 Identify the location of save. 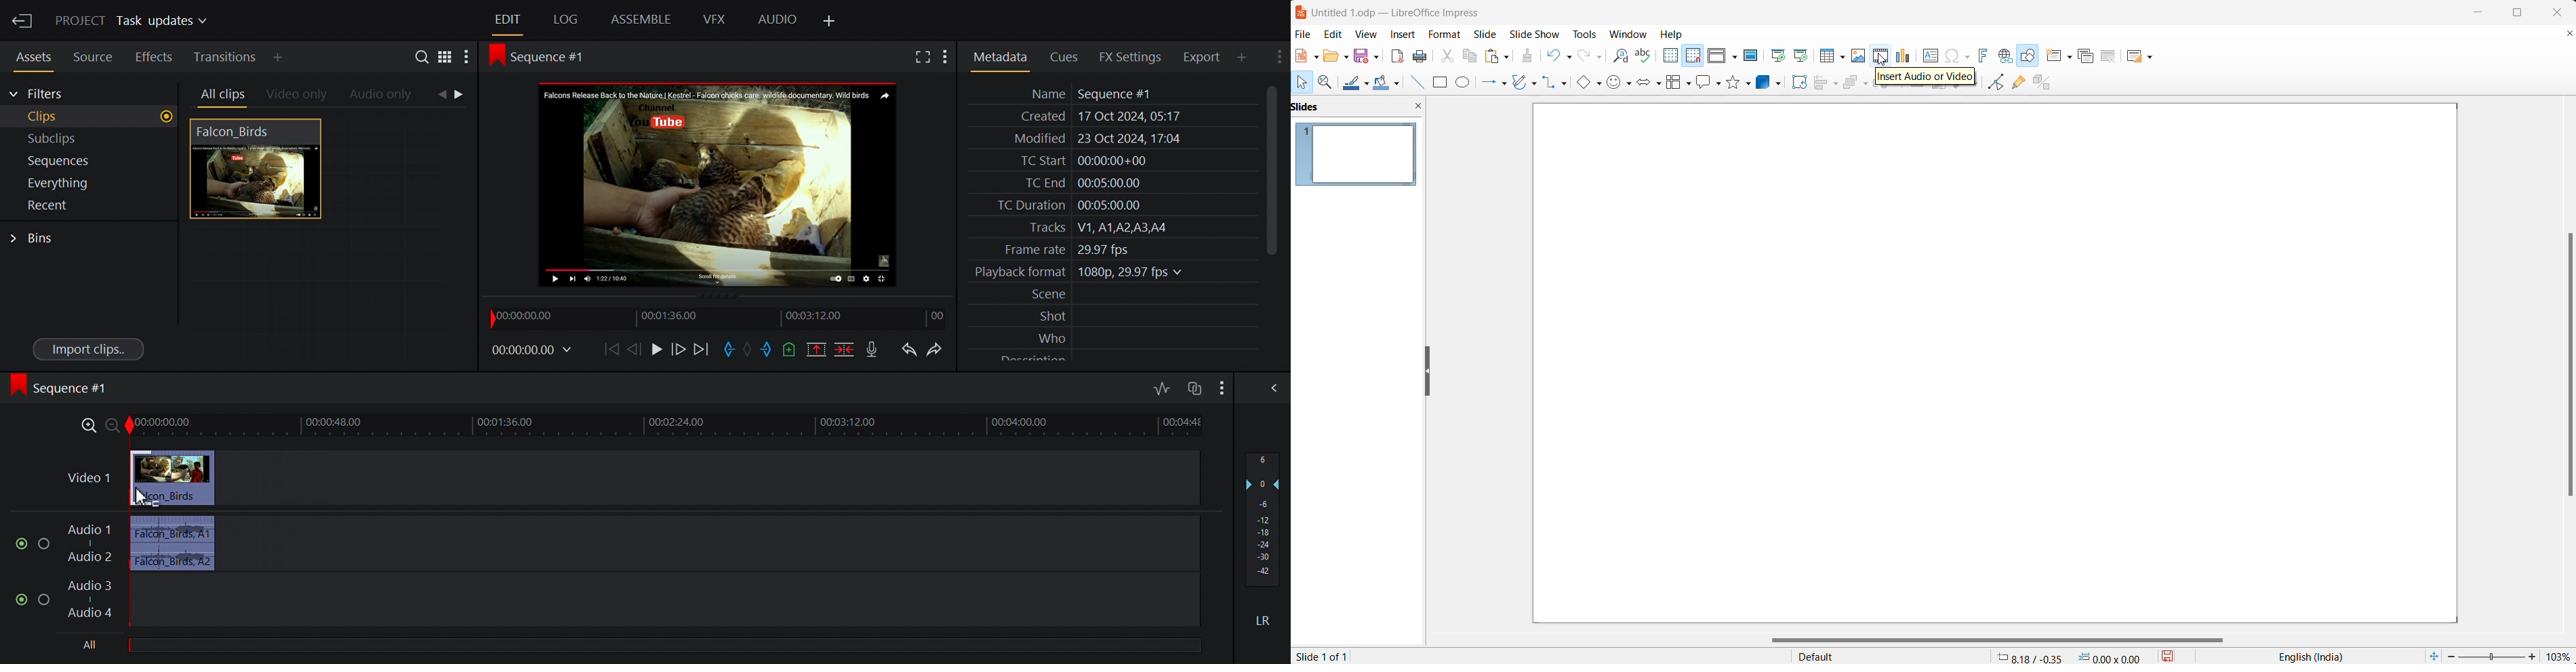
(1363, 56).